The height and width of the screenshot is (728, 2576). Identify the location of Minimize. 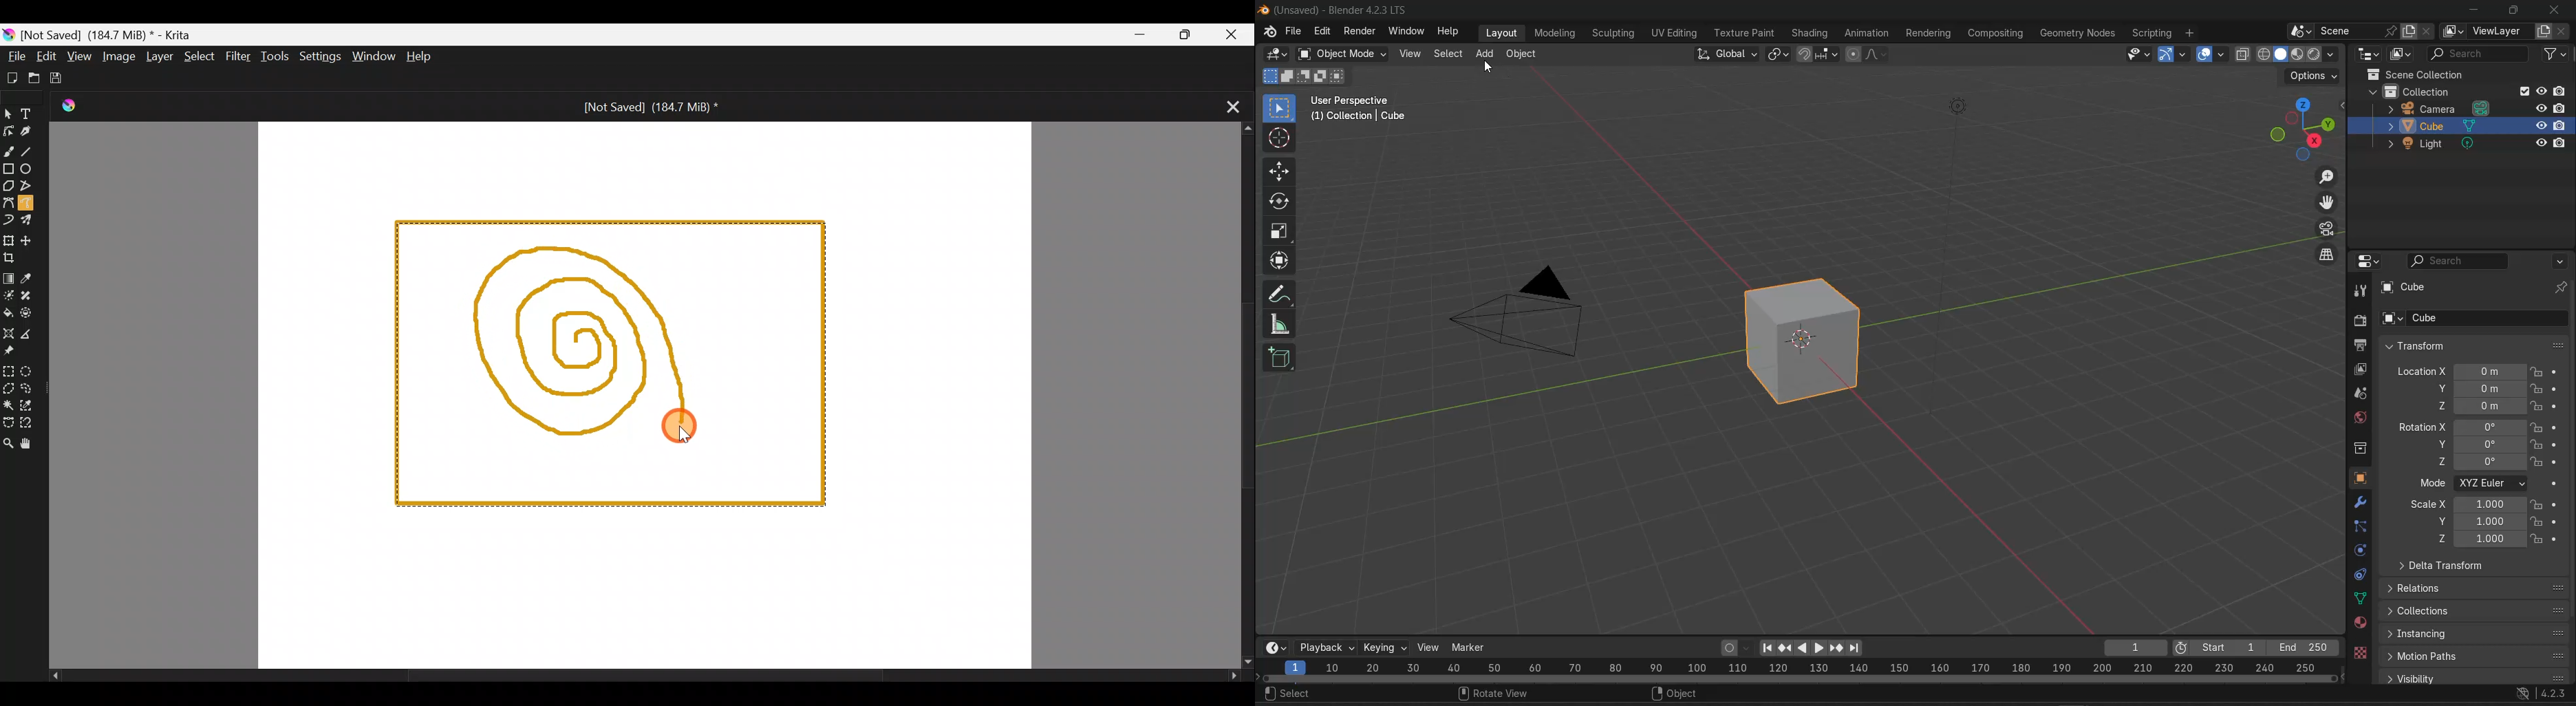
(1139, 35).